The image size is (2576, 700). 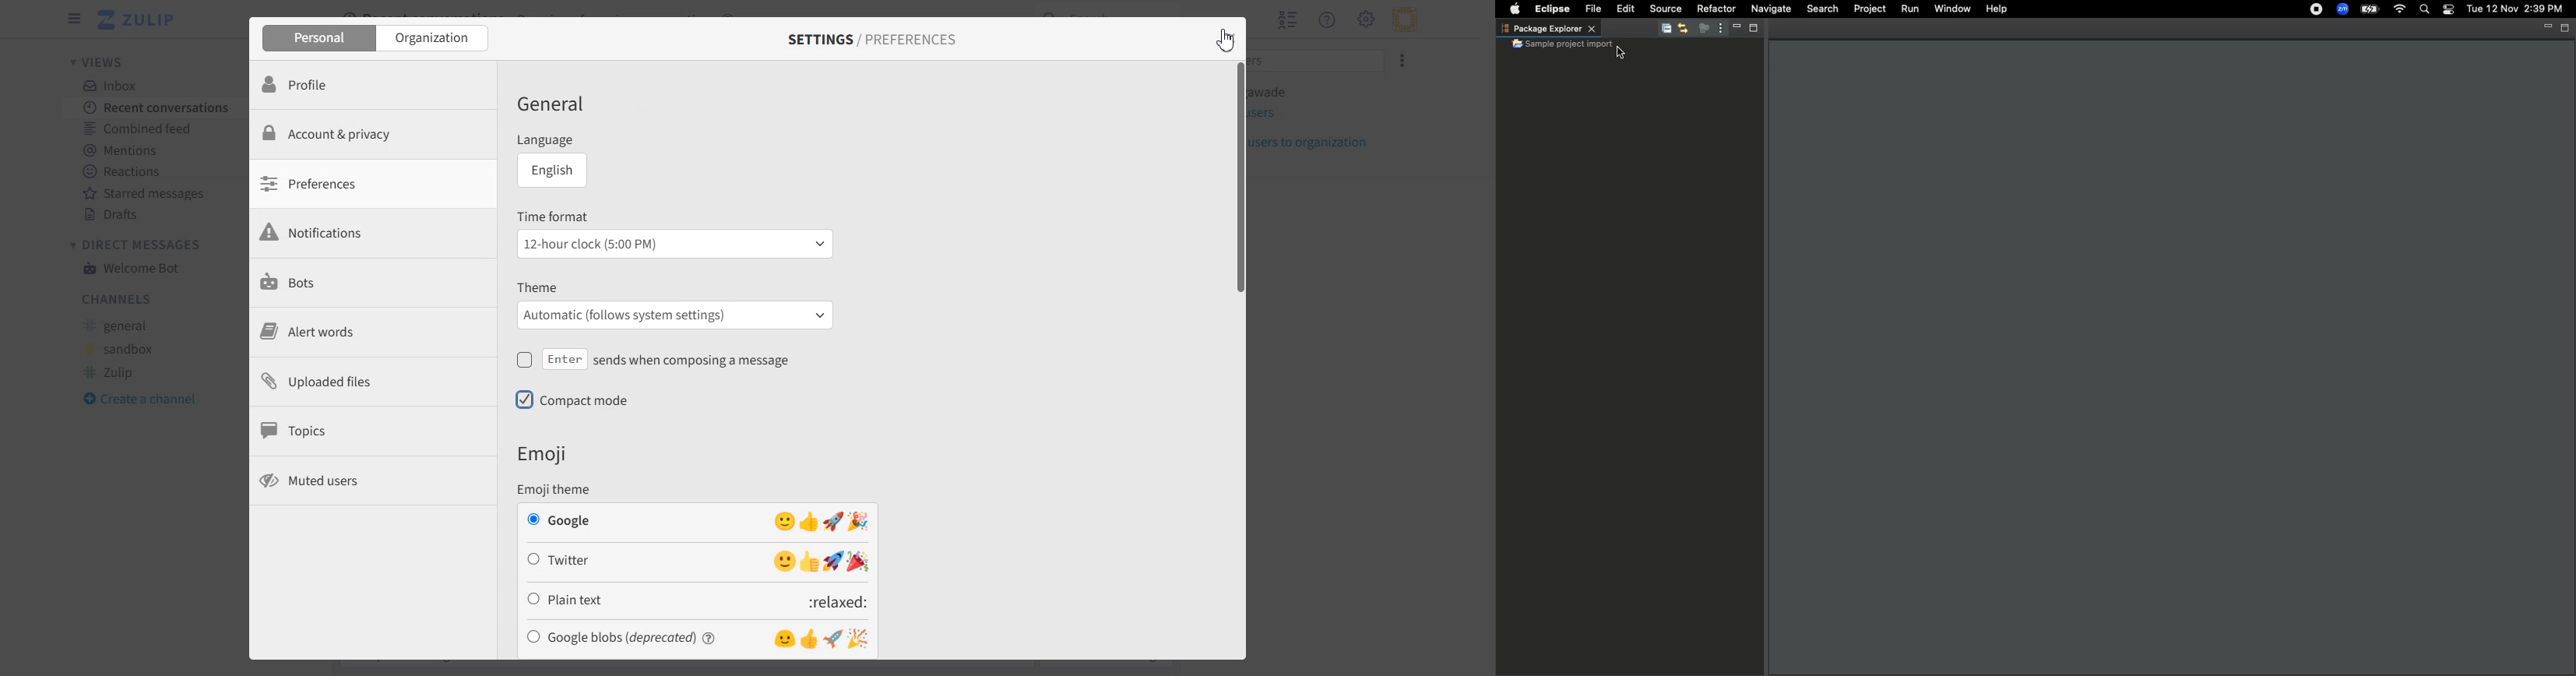 I want to click on Cursor, so click(x=1222, y=43).